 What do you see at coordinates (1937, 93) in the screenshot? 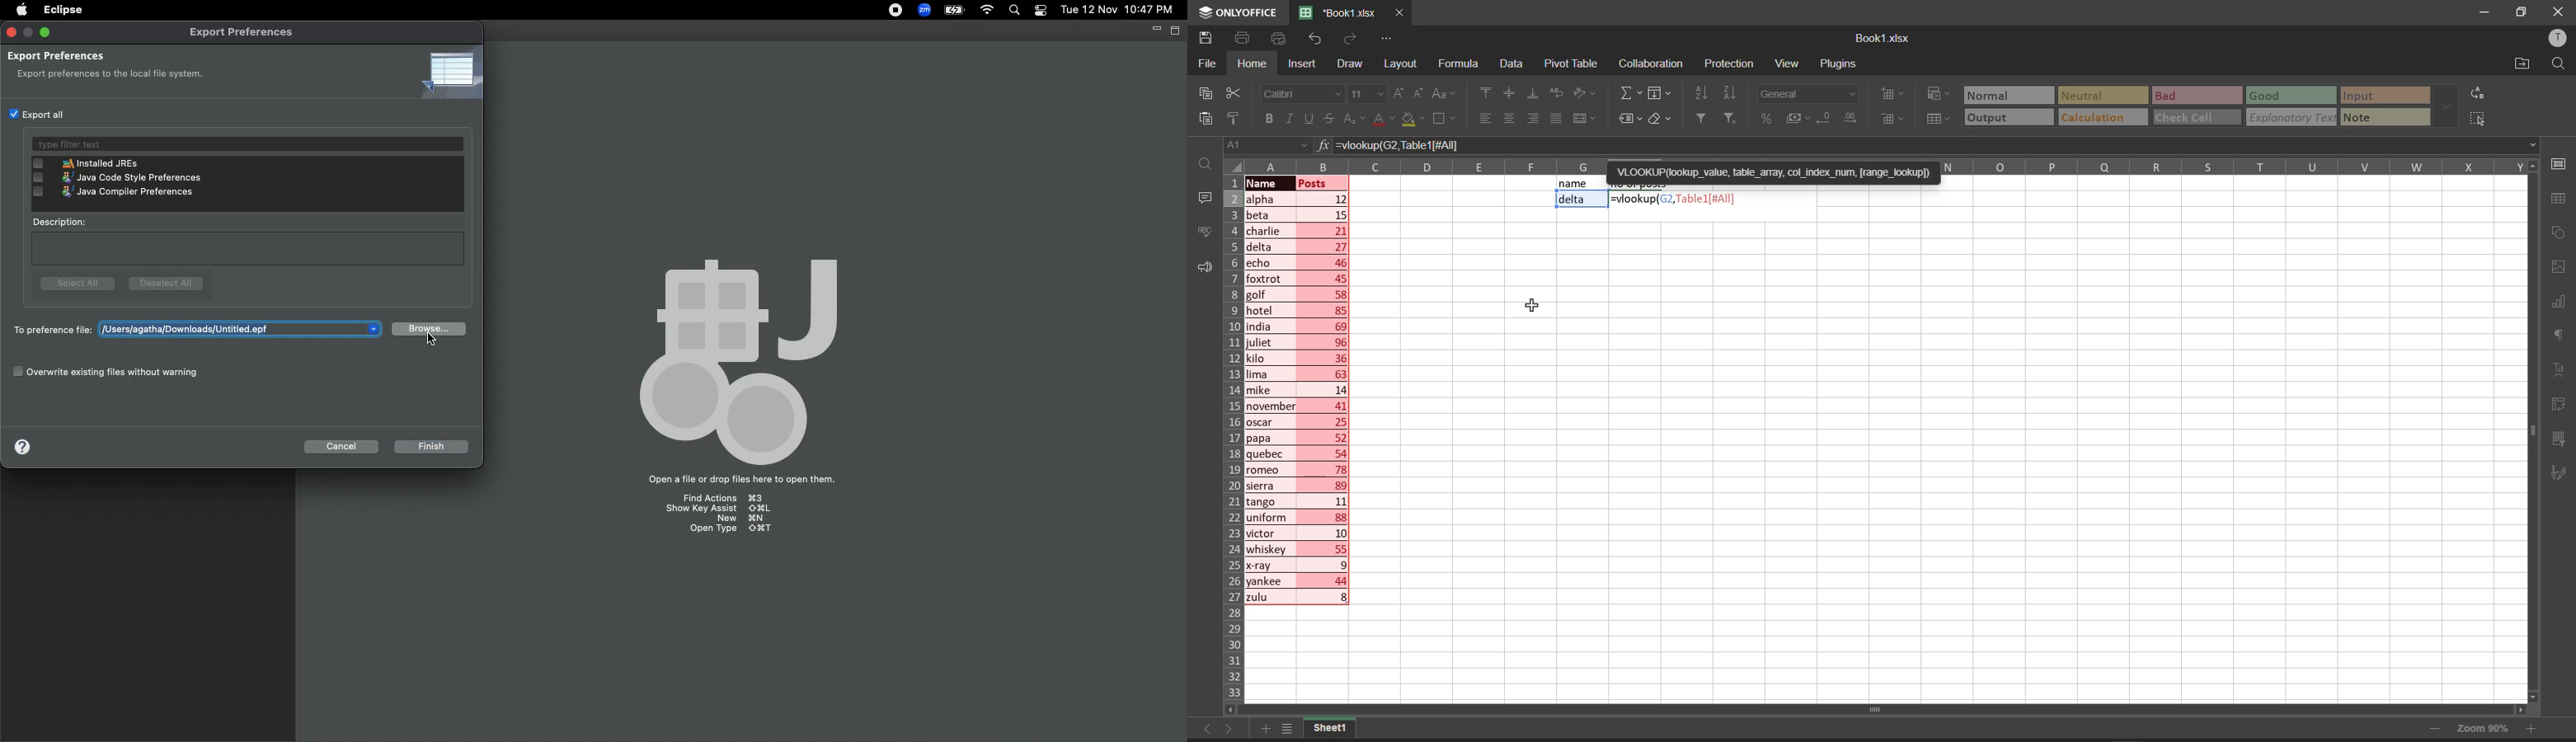
I see `conditional formatting` at bounding box center [1937, 93].